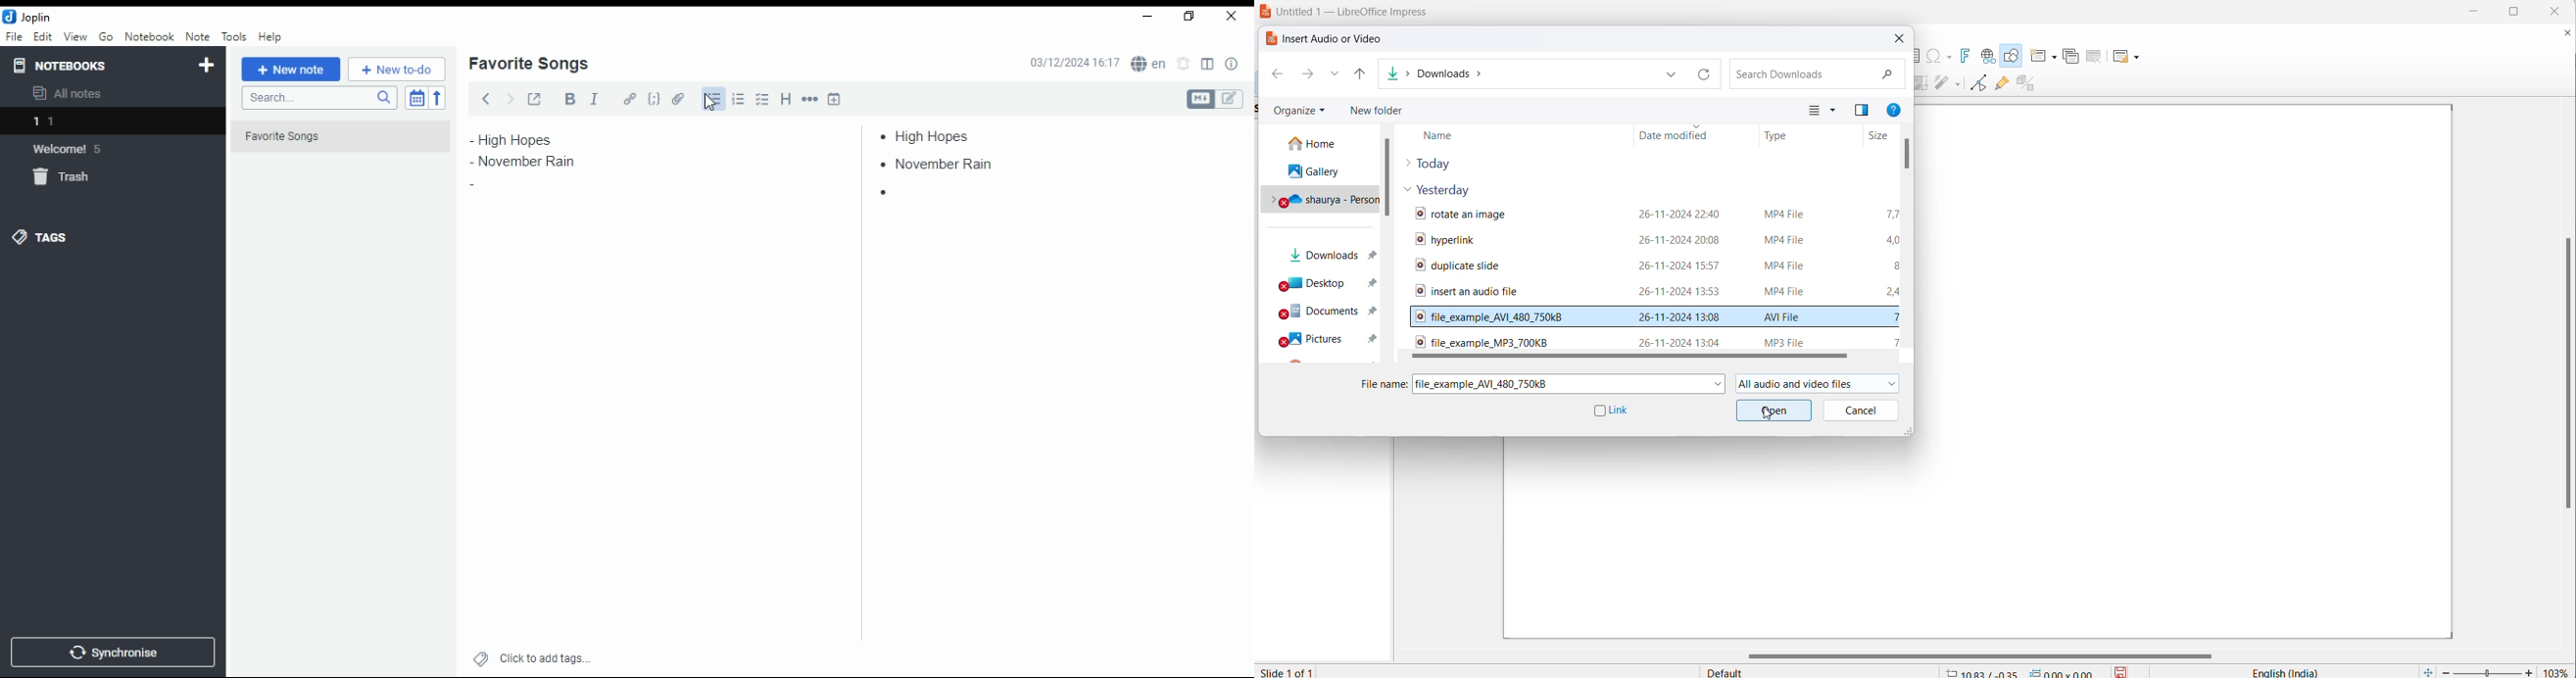 This screenshot has width=2576, height=700. What do you see at coordinates (739, 98) in the screenshot?
I see `number list` at bounding box center [739, 98].